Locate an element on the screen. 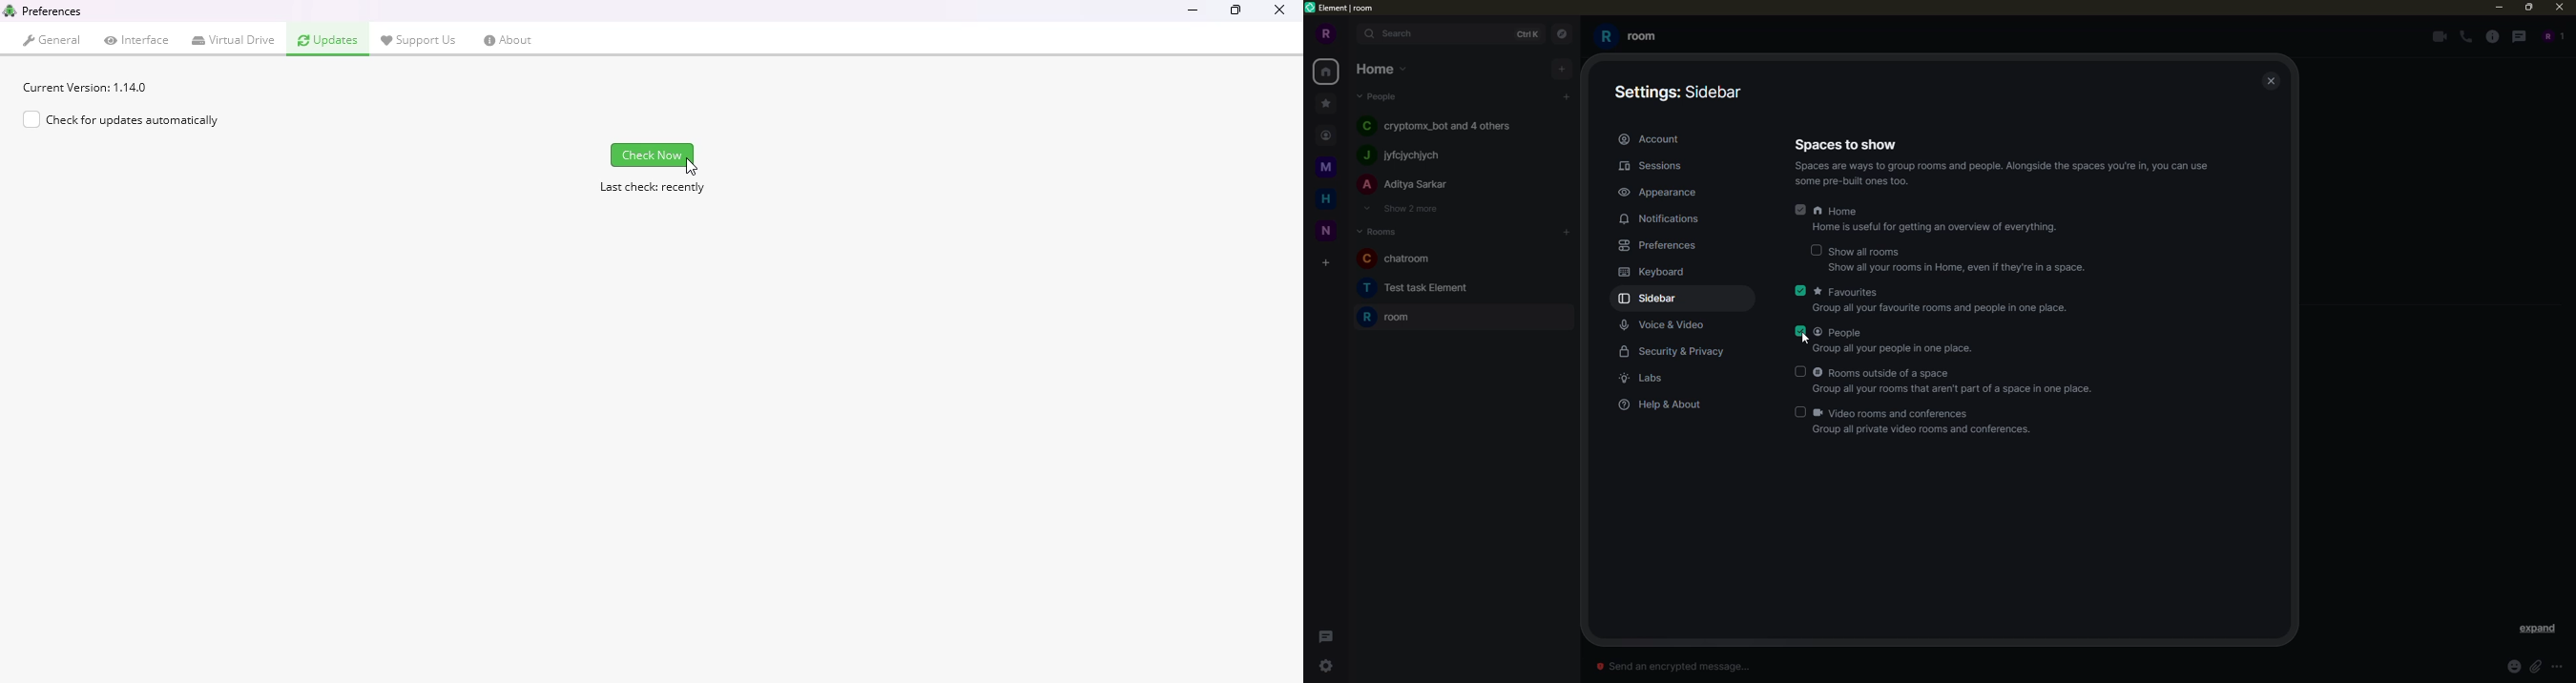  ‘Group all your favourite rooms and people in one place. is located at coordinates (1931, 311).